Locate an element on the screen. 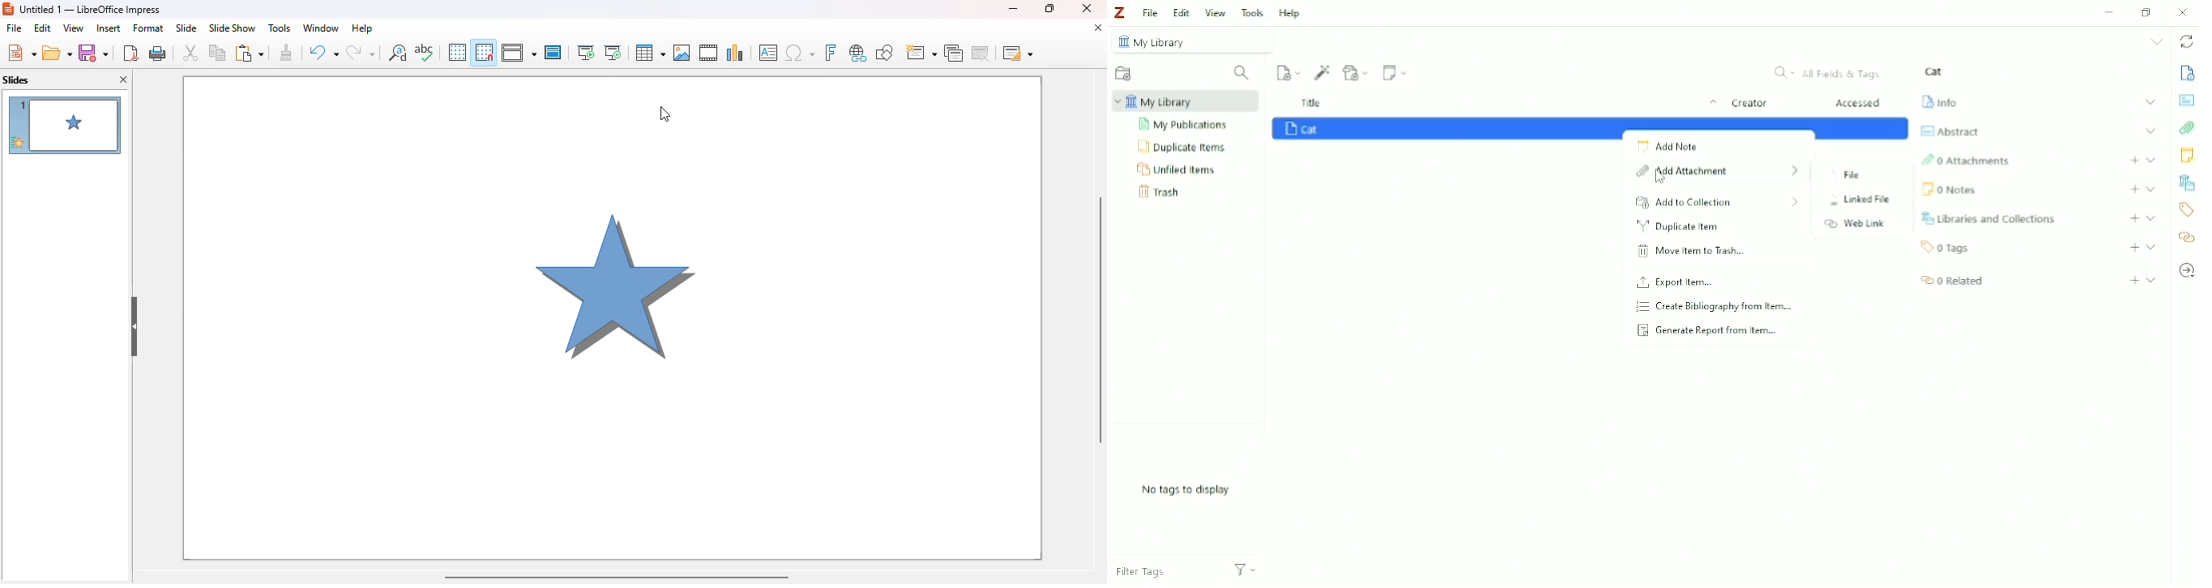  All Fields & Tags is located at coordinates (1829, 73).